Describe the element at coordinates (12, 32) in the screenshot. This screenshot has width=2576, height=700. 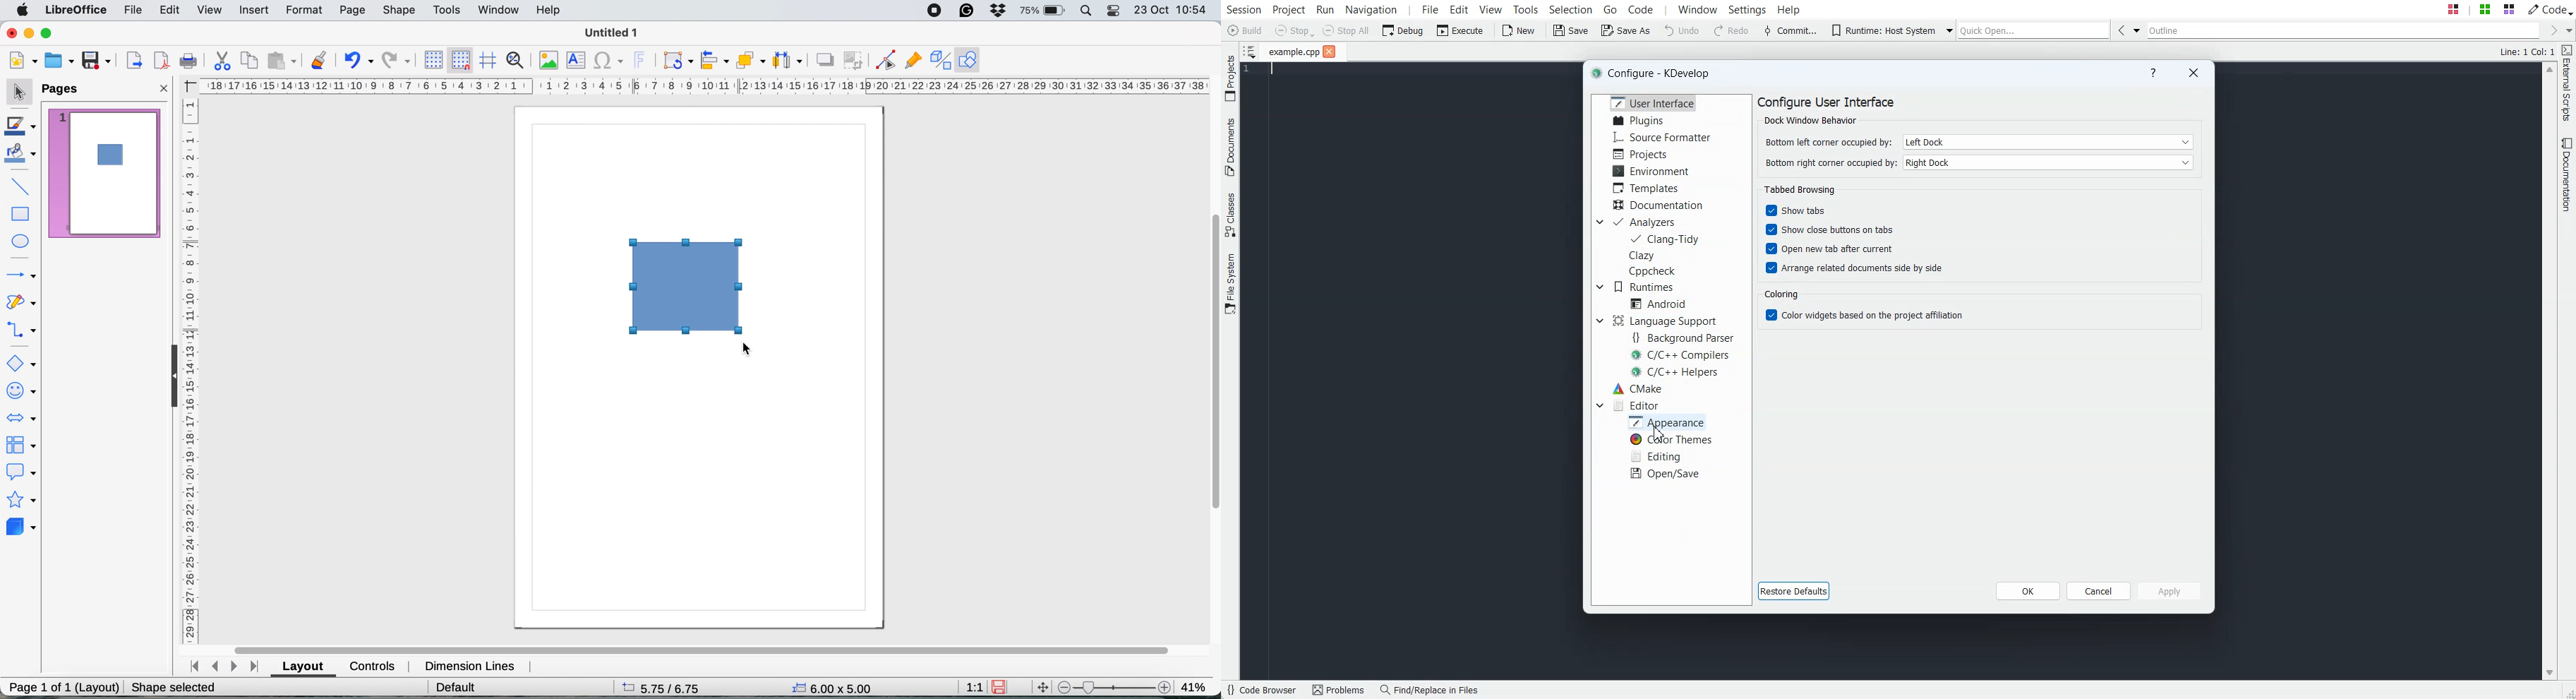
I see `close` at that location.